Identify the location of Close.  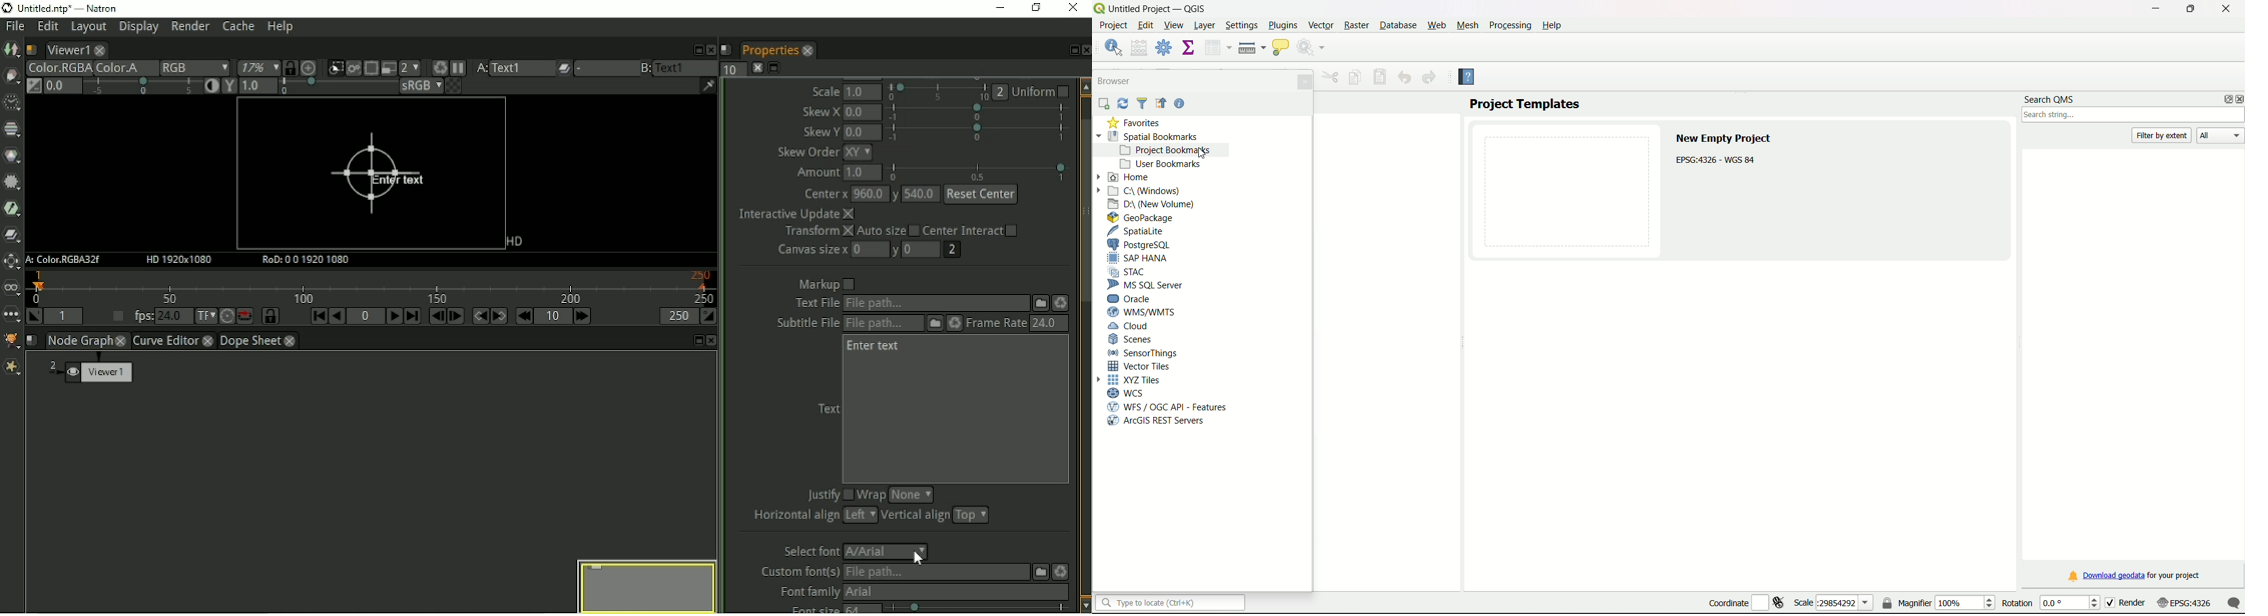
(1085, 50).